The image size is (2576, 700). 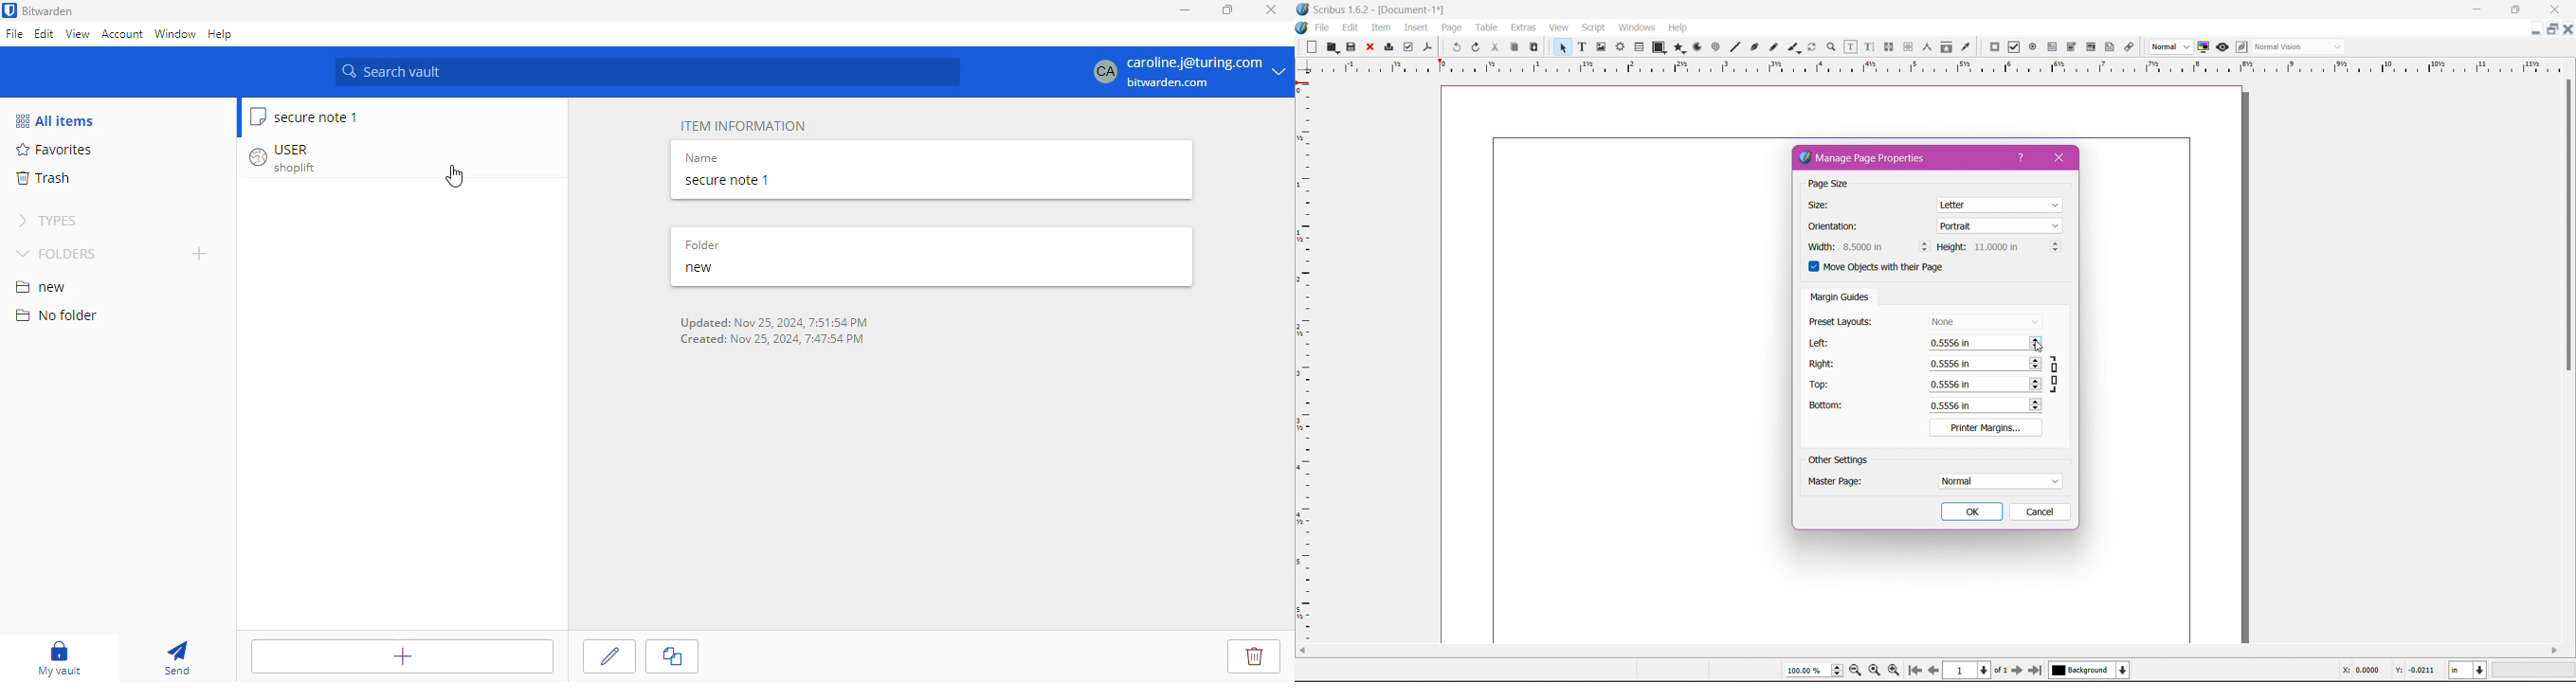 I want to click on Copy Item Properties, so click(x=1946, y=47).